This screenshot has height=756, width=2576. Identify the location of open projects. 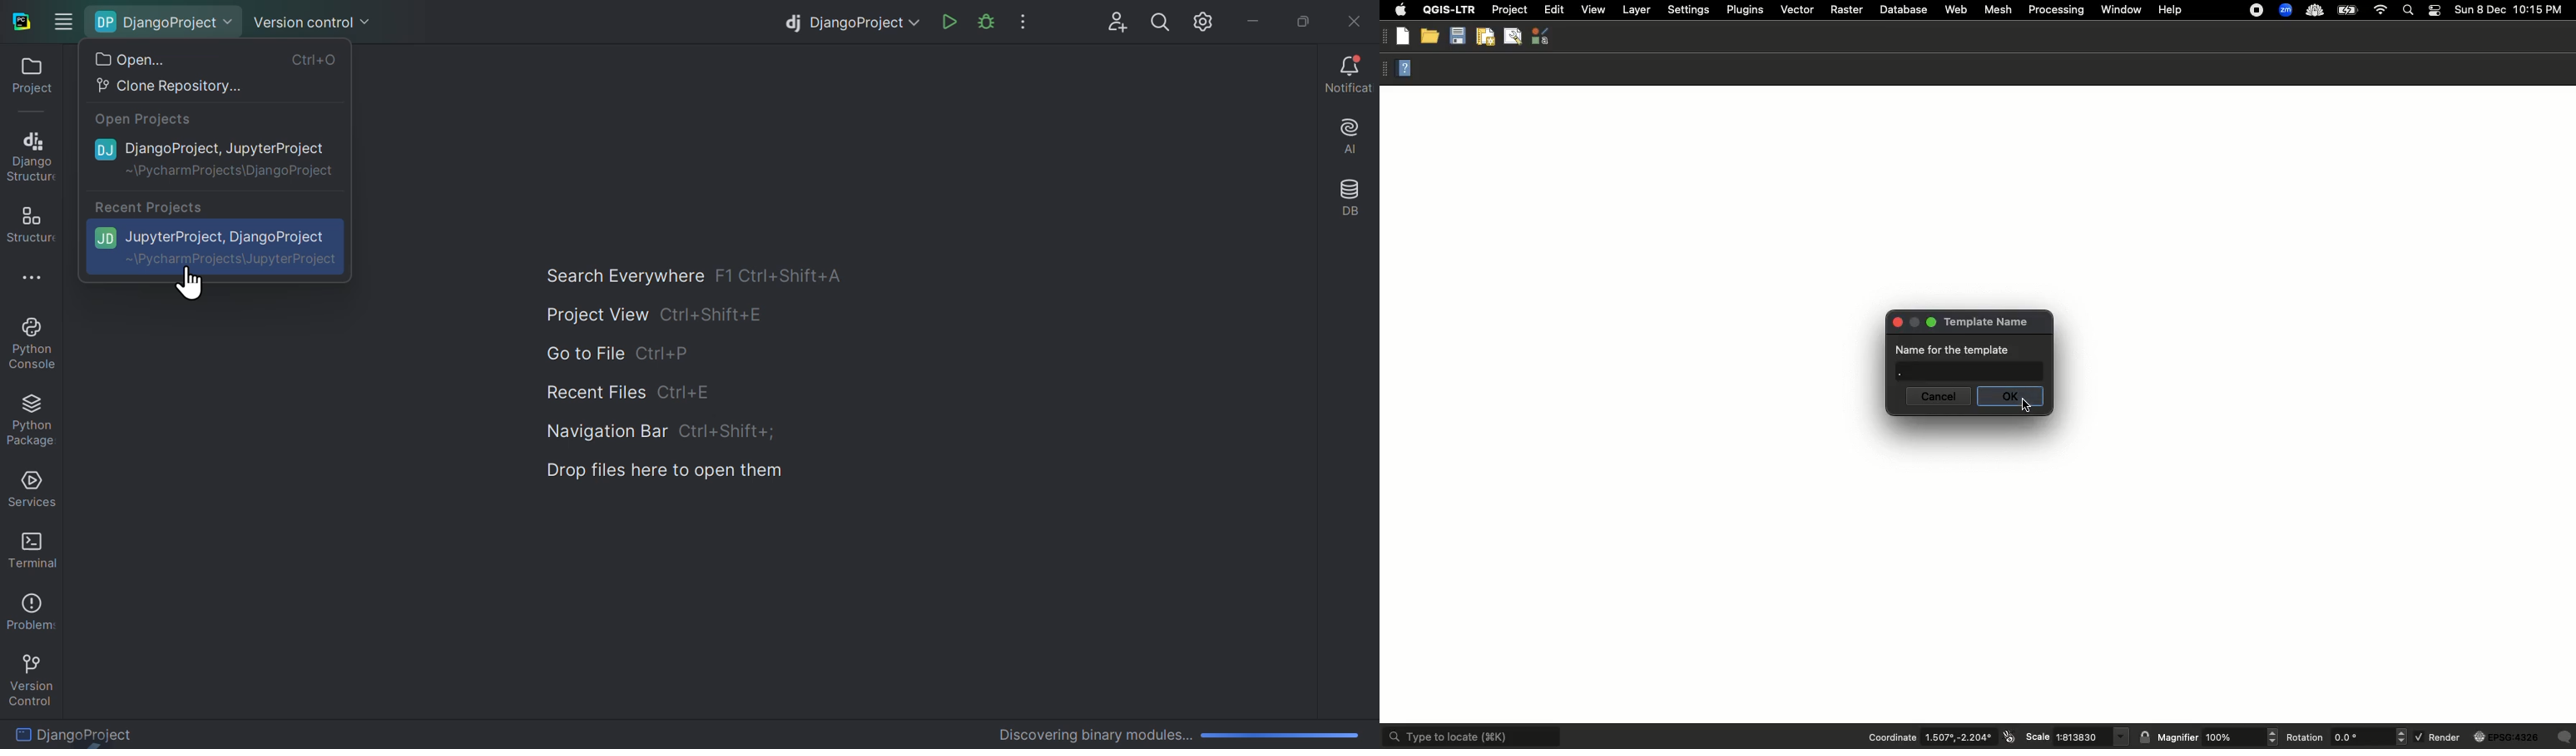
(189, 121).